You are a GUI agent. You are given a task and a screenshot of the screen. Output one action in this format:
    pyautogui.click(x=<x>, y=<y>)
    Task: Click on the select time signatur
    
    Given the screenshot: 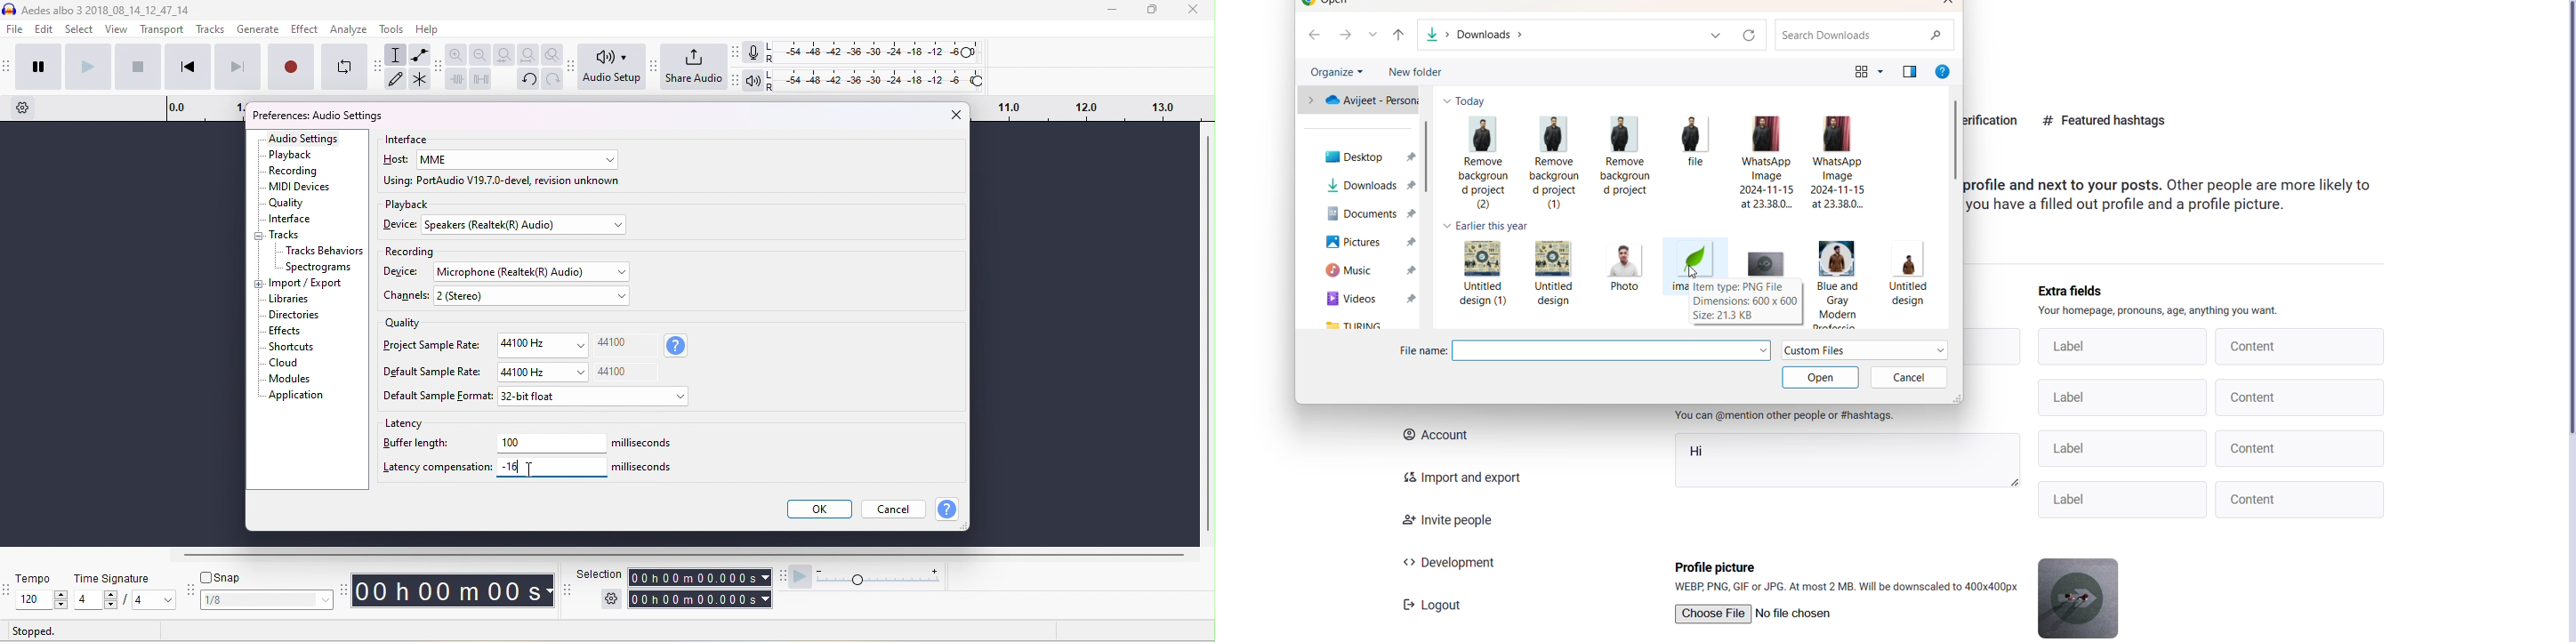 What is the action you would take?
    pyautogui.click(x=127, y=601)
    